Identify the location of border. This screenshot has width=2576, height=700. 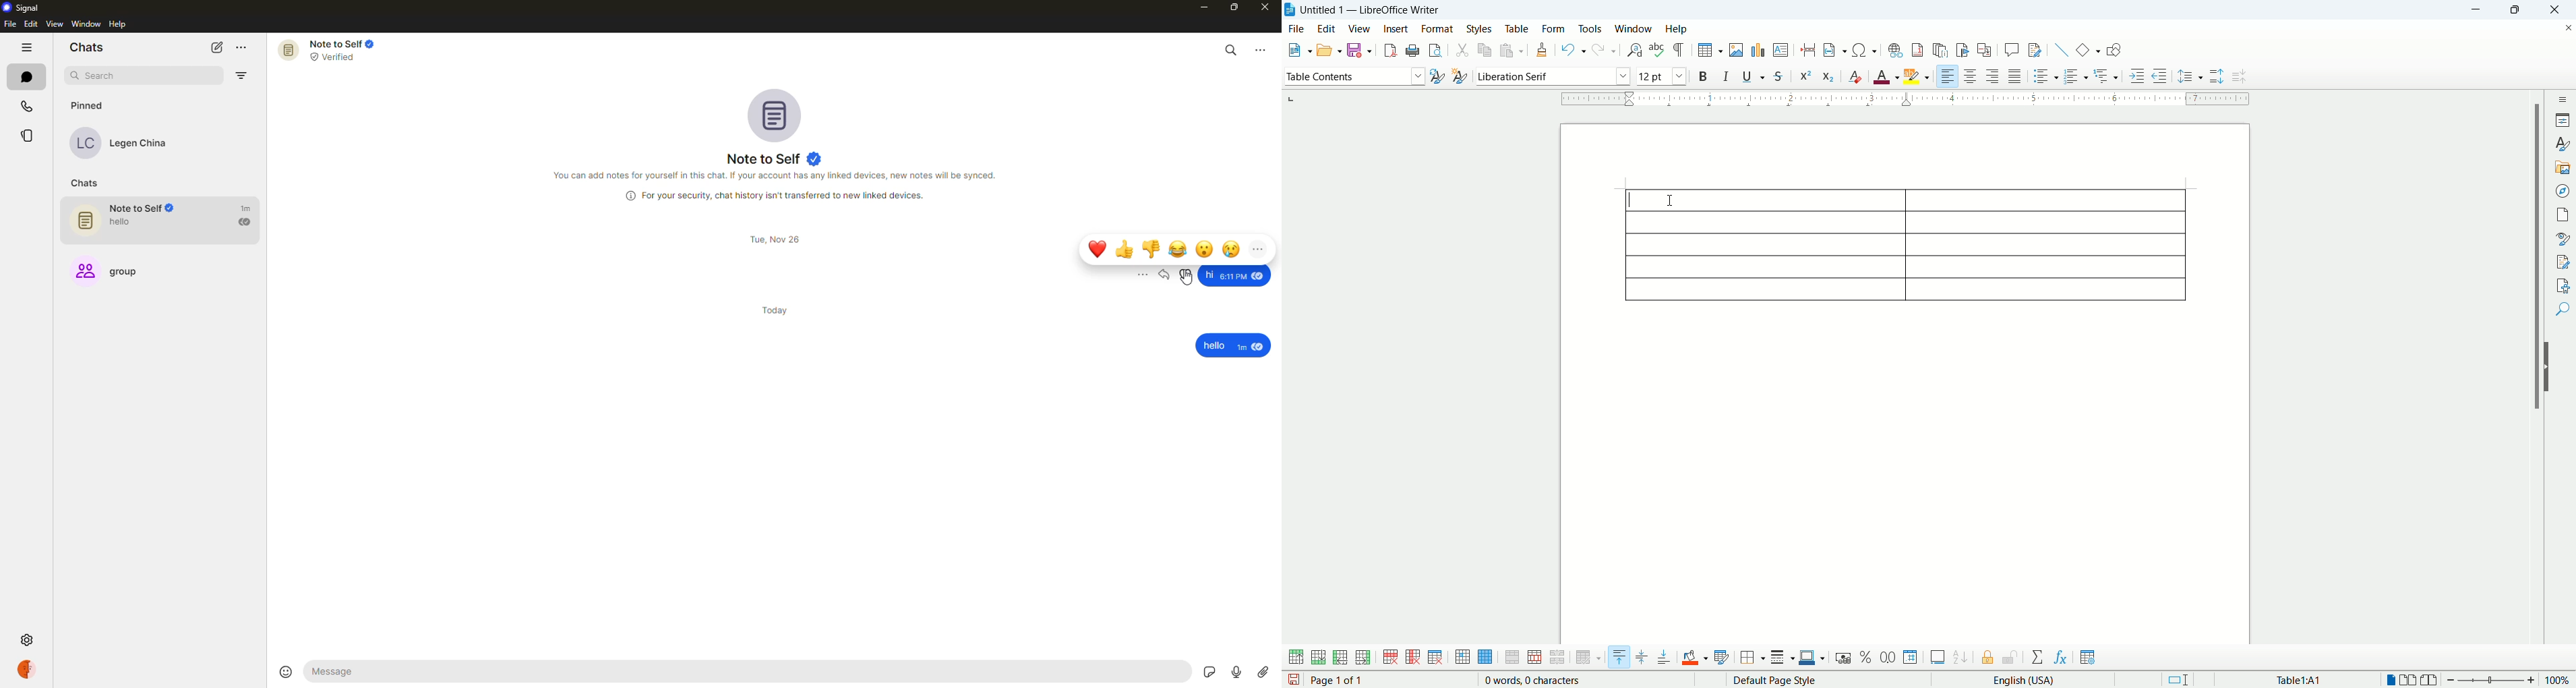
(1906, 101).